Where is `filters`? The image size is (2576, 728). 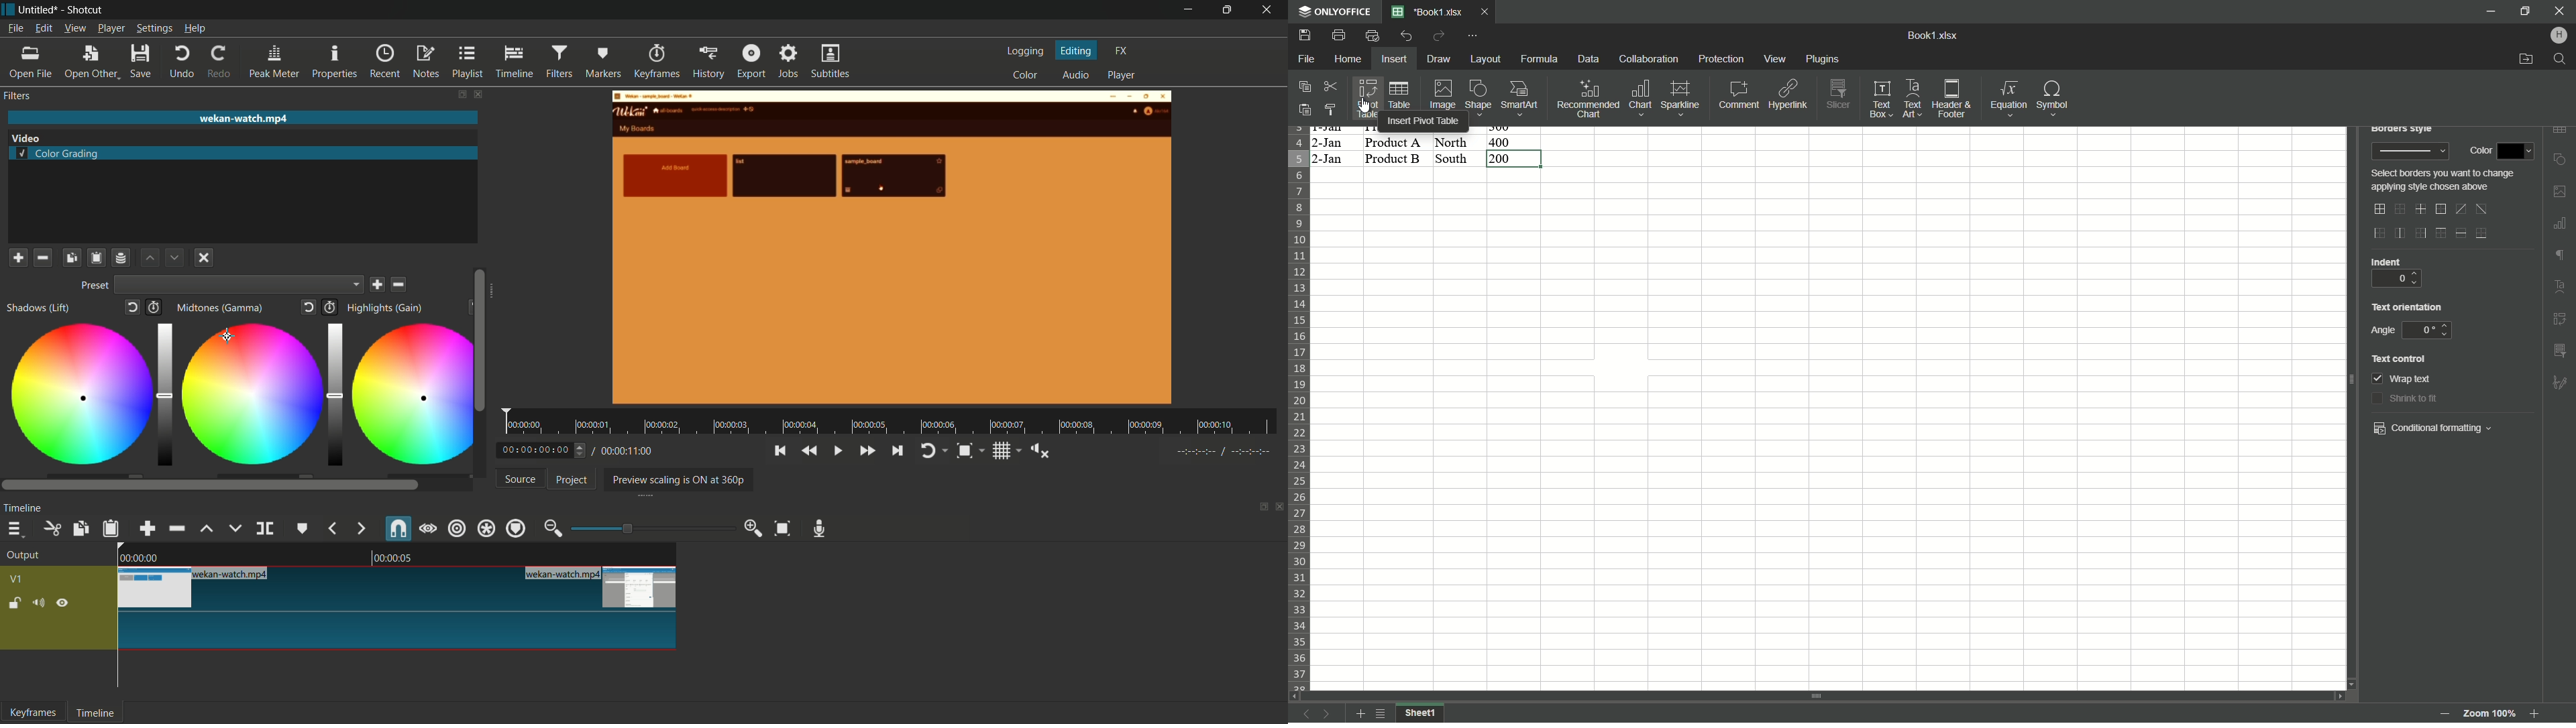
filters is located at coordinates (17, 96).